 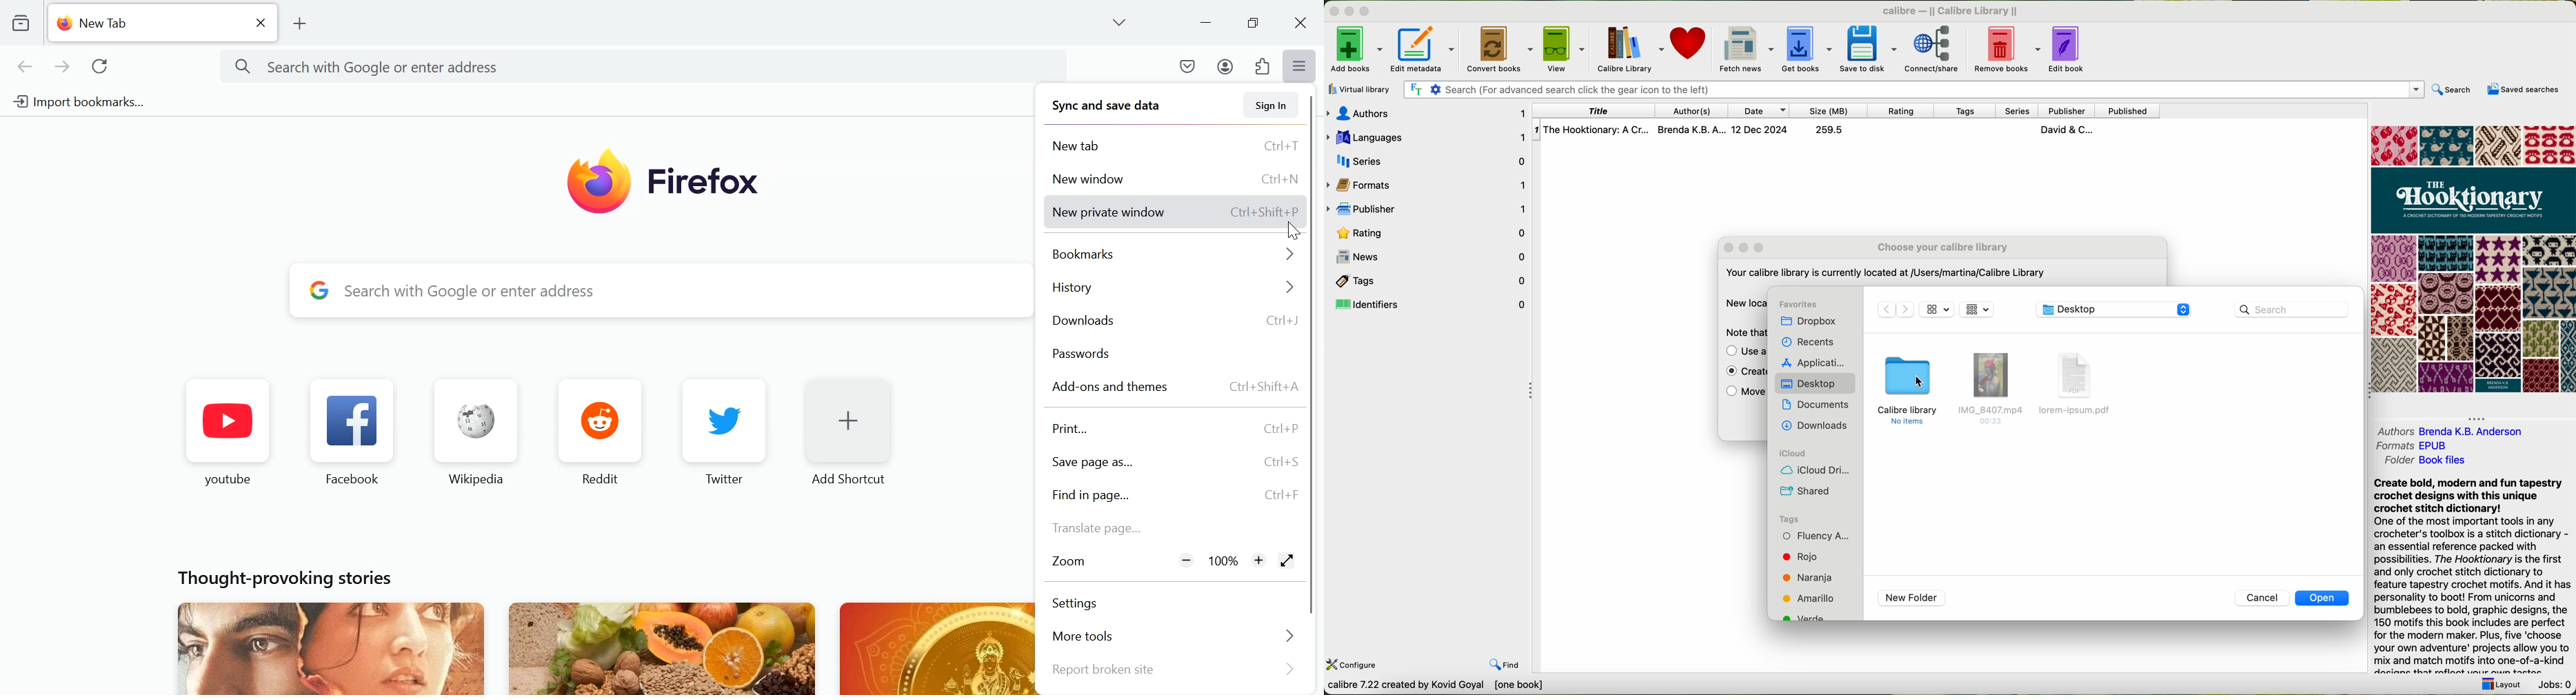 I want to click on series, so click(x=2020, y=109).